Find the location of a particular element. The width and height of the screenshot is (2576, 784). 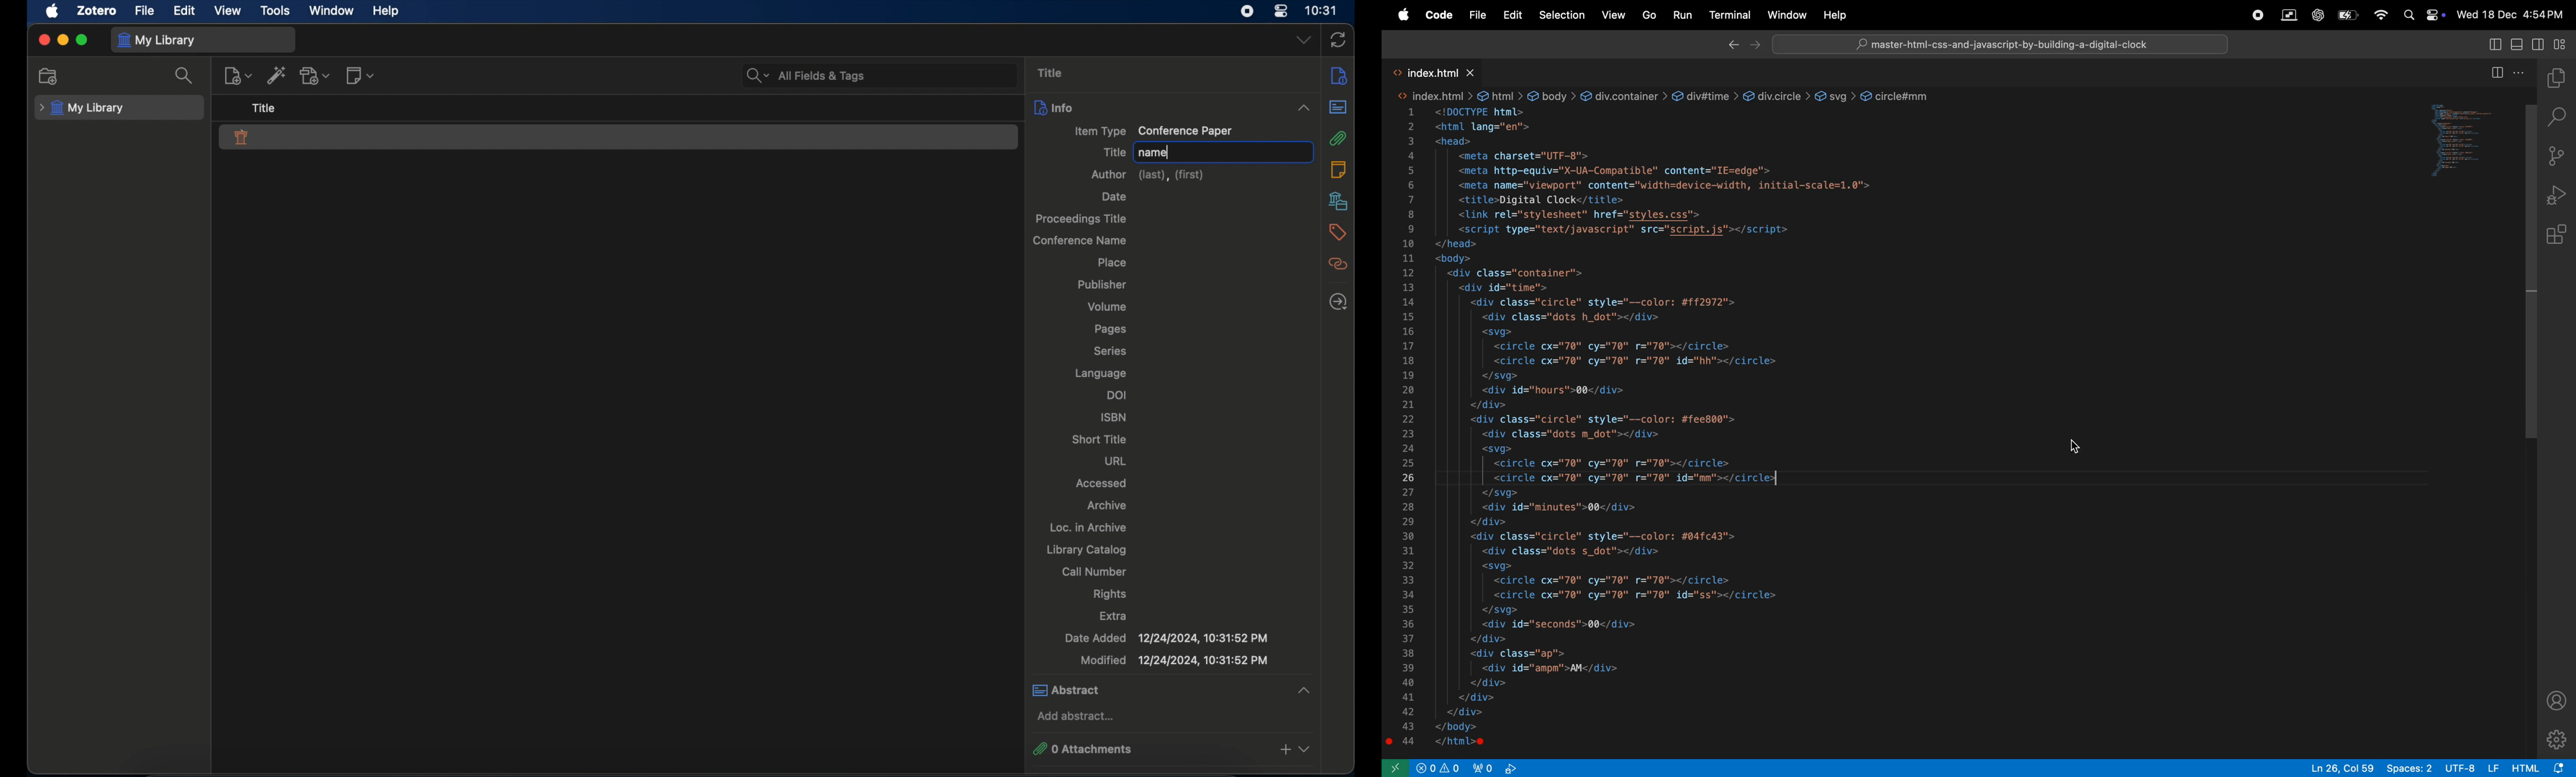

<> index.html > @ html > @ body > &@ div.container > @ div#time > @ div.circle > @ svg > @ circle#mm is located at coordinates (1667, 95).